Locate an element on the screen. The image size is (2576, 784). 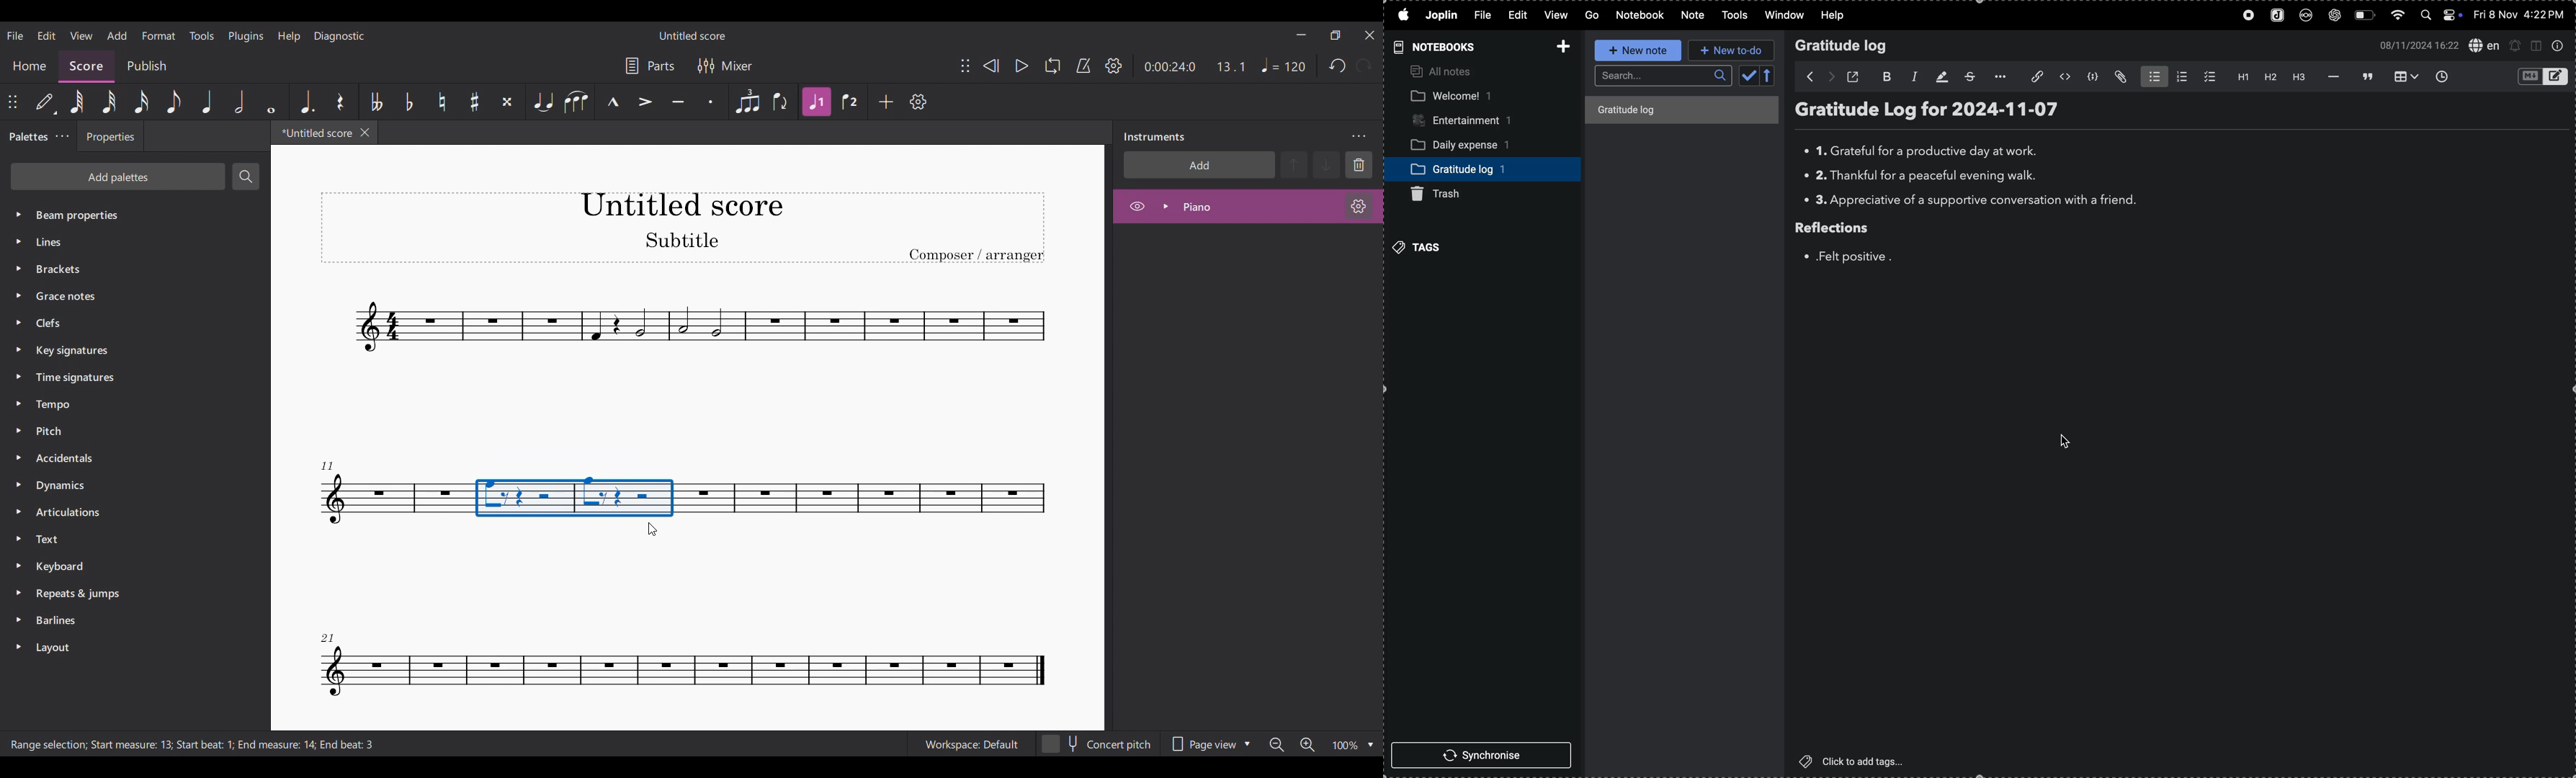
Toggle flat is located at coordinates (410, 102).